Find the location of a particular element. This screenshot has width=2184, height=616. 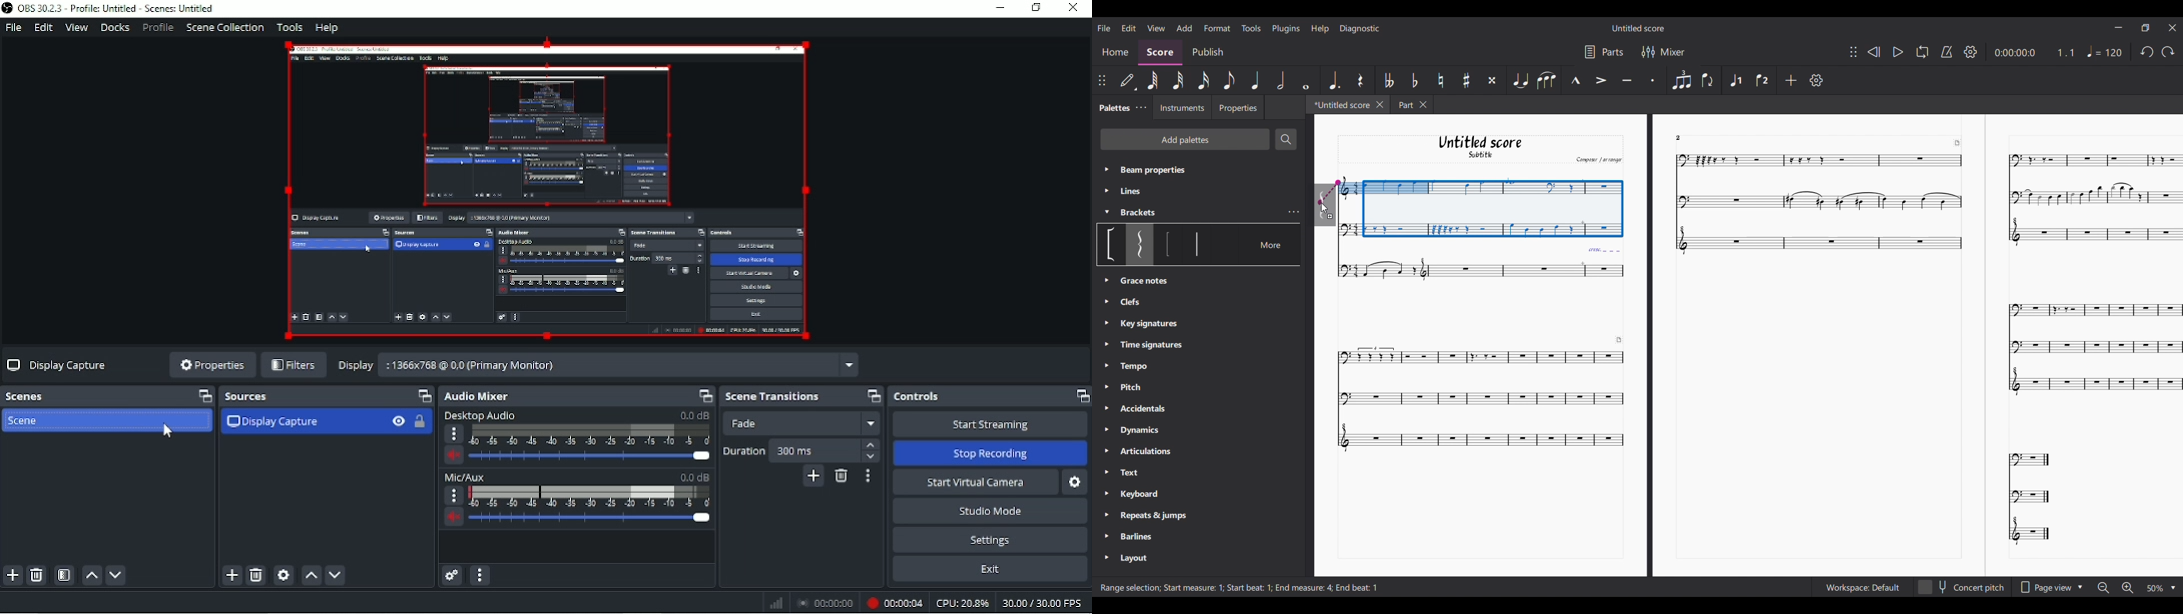

File is located at coordinates (1104, 27).